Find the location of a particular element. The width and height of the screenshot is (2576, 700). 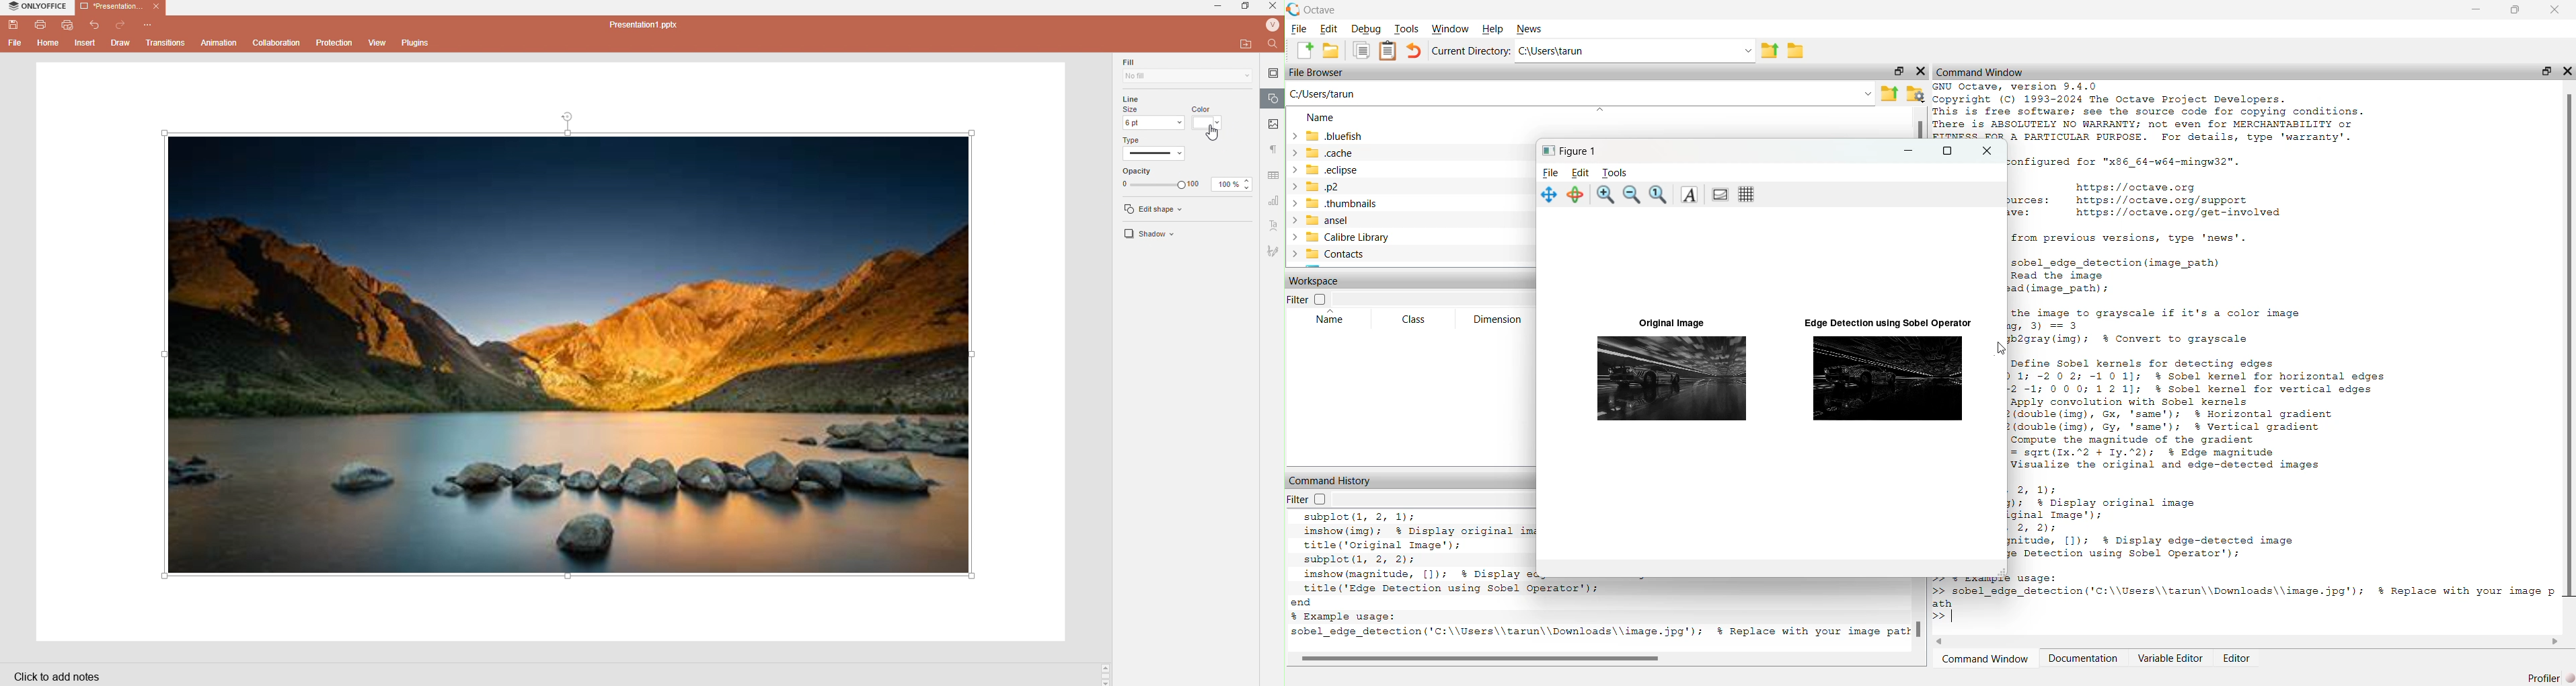

vertical scroll bar is located at coordinates (1918, 128).